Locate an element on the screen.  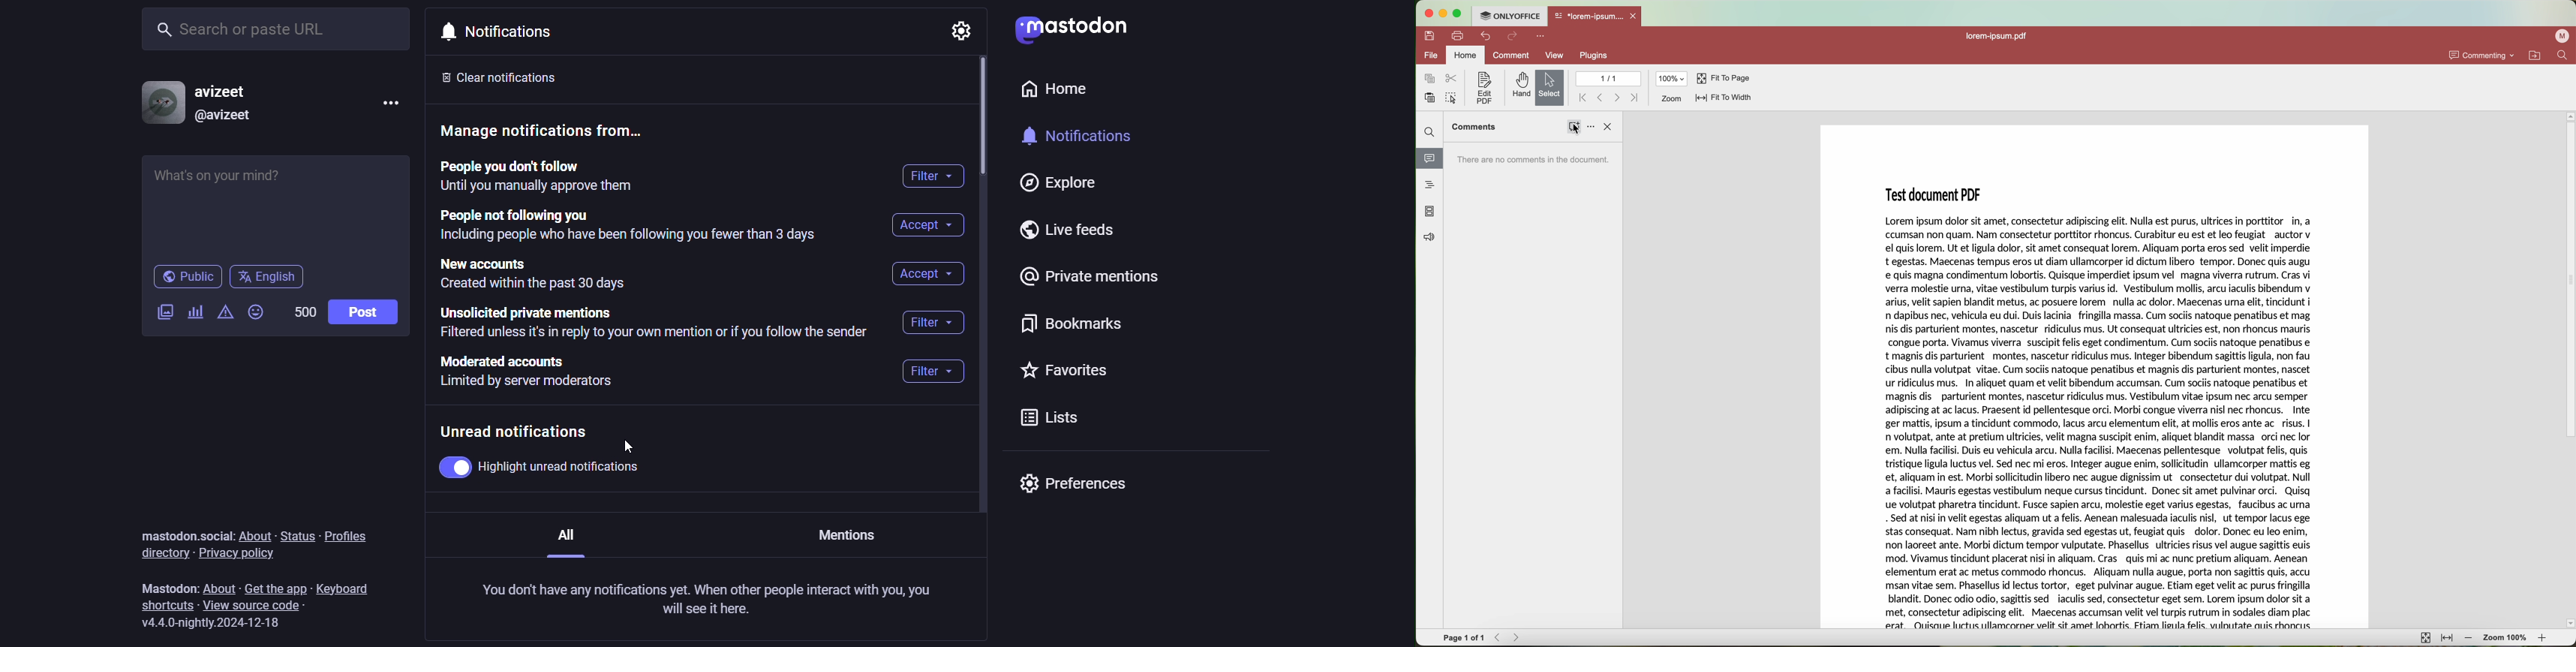
undo is located at coordinates (1485, 36).